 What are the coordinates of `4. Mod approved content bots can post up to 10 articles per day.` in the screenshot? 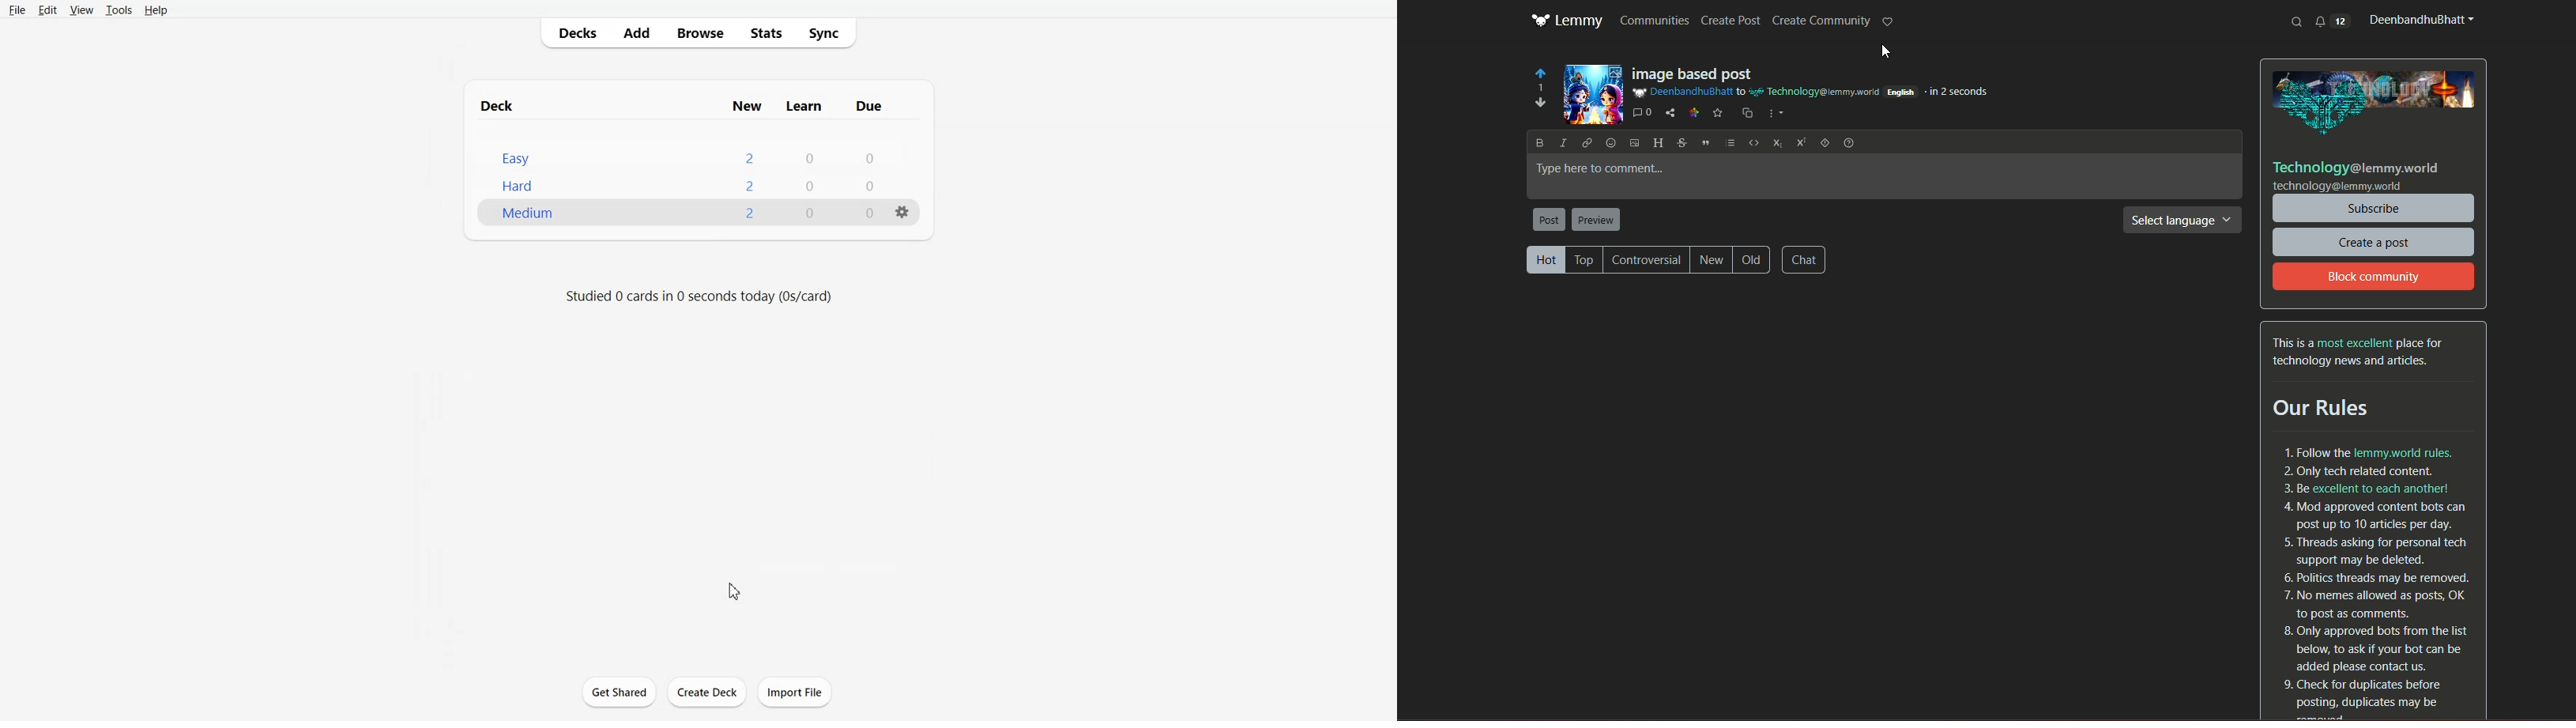 It's located at (2374, 516).